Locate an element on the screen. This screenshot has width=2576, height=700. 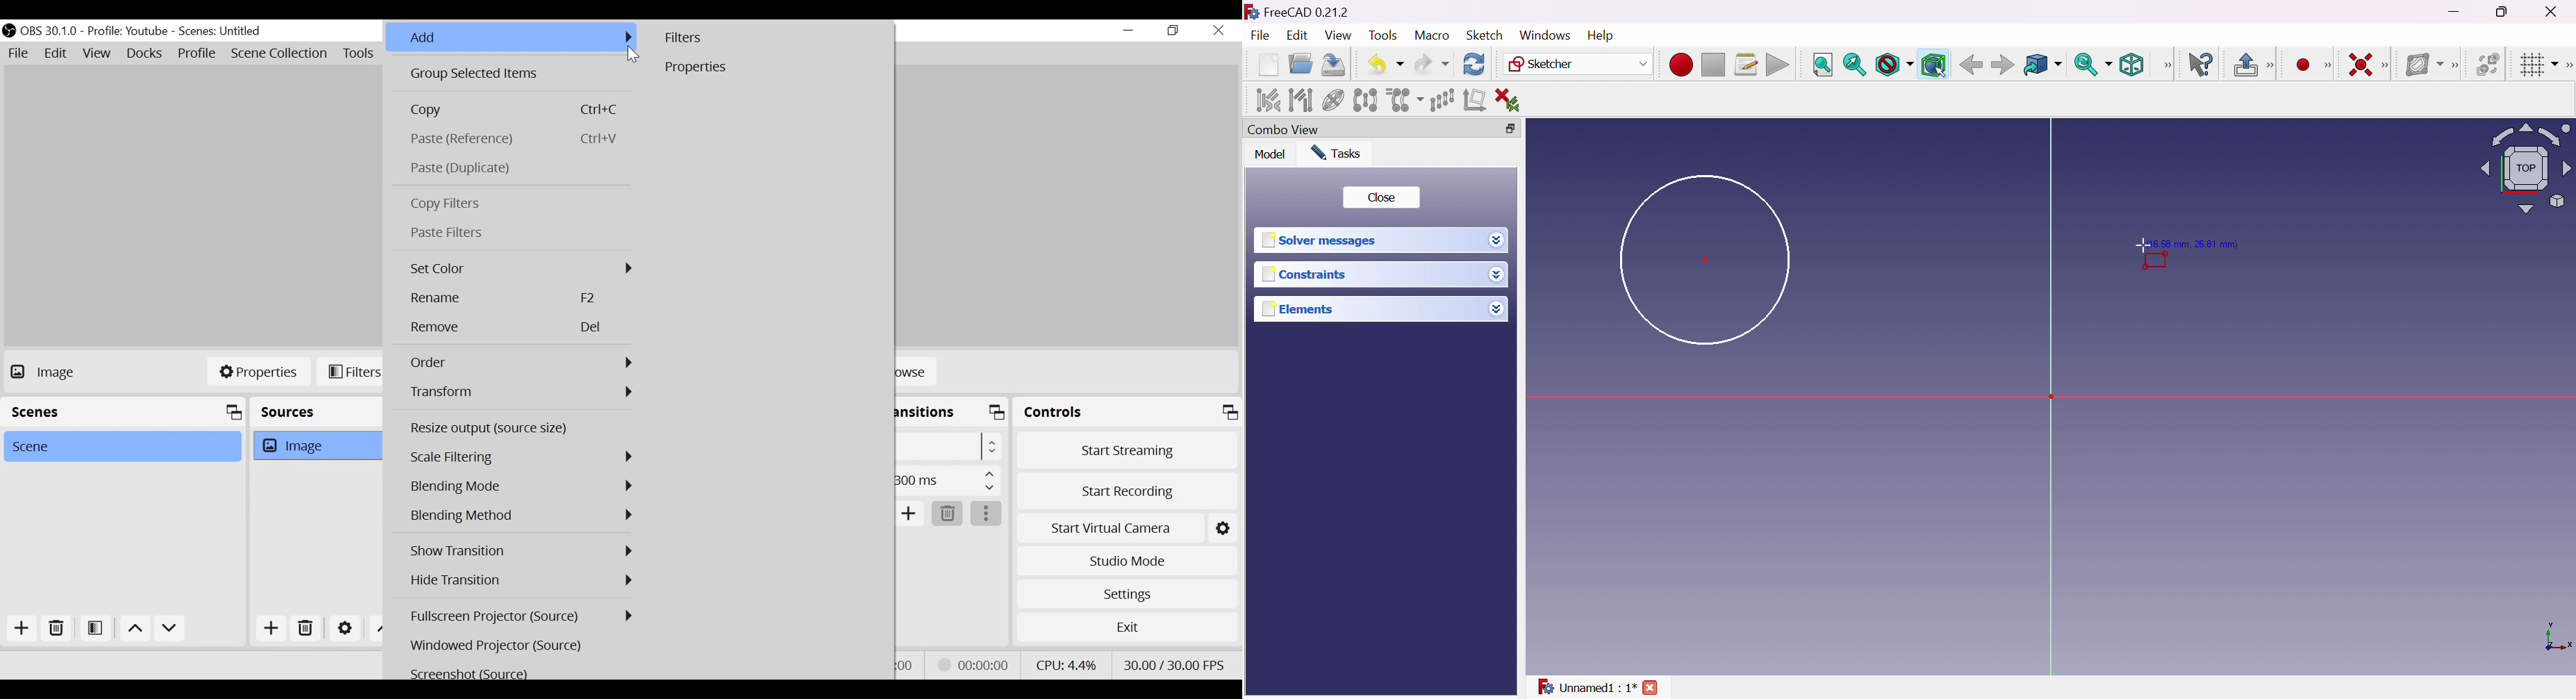
Open... is located at coordinates (1300, 65).